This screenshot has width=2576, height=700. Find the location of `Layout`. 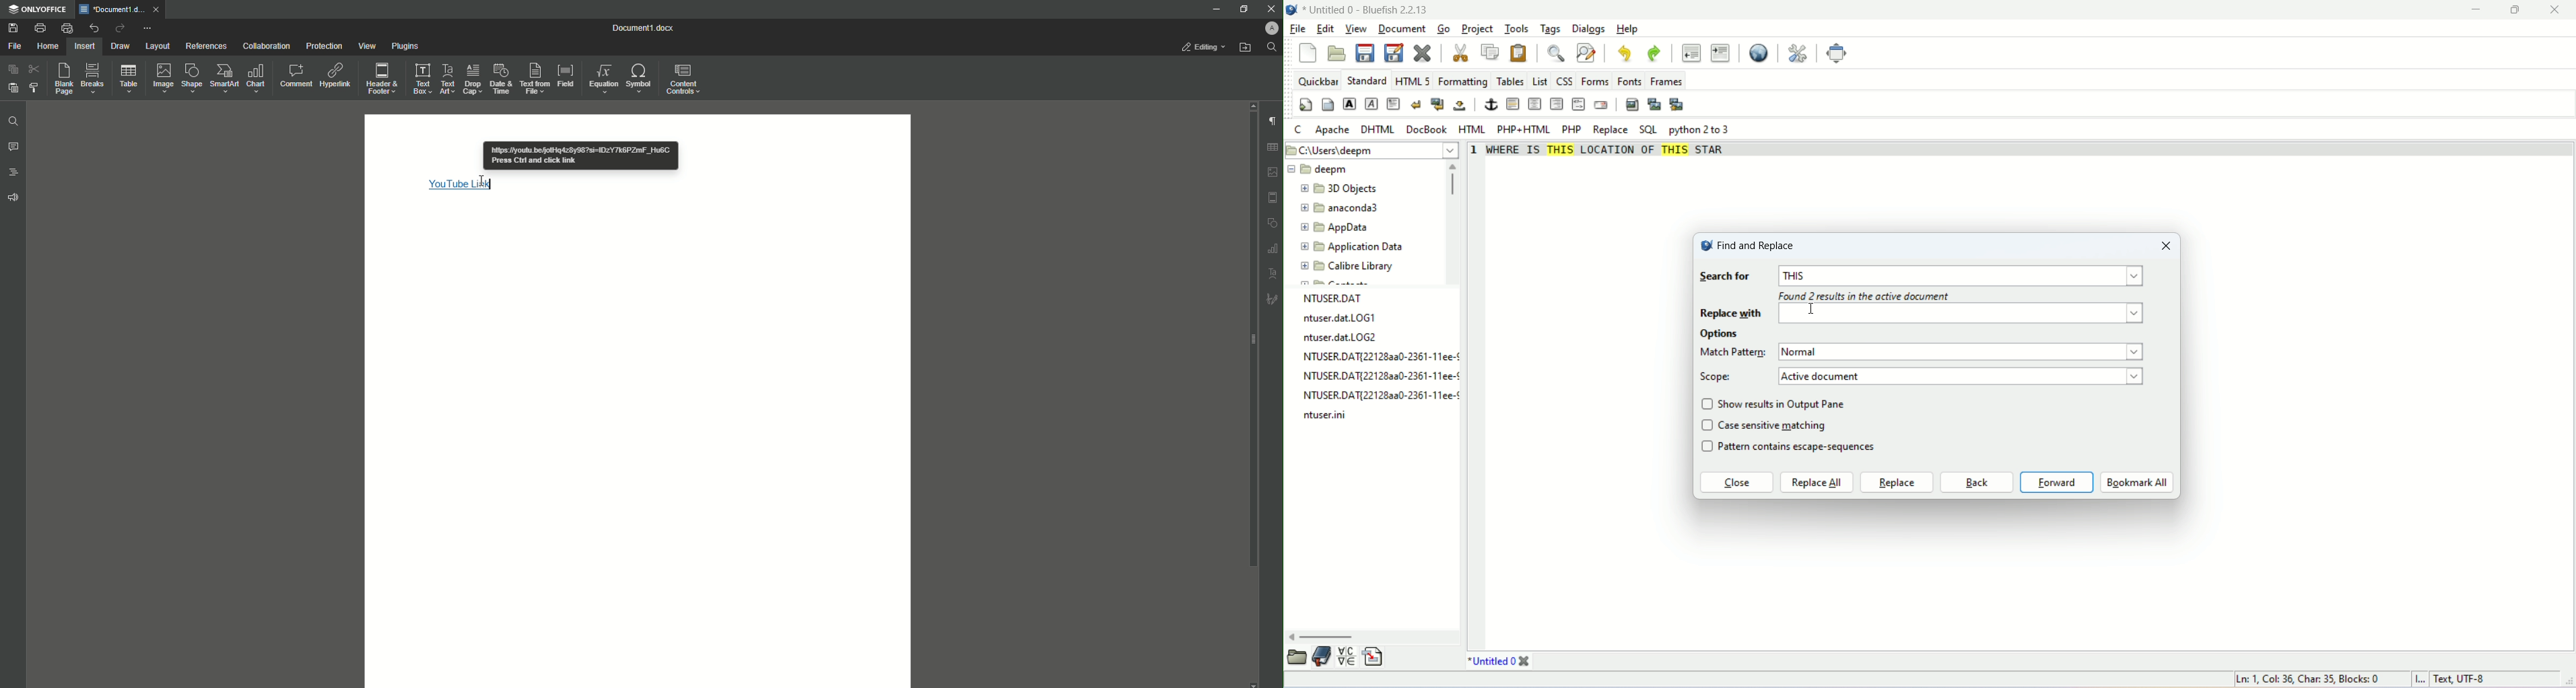

Layout is located at coordinates (157, 46).